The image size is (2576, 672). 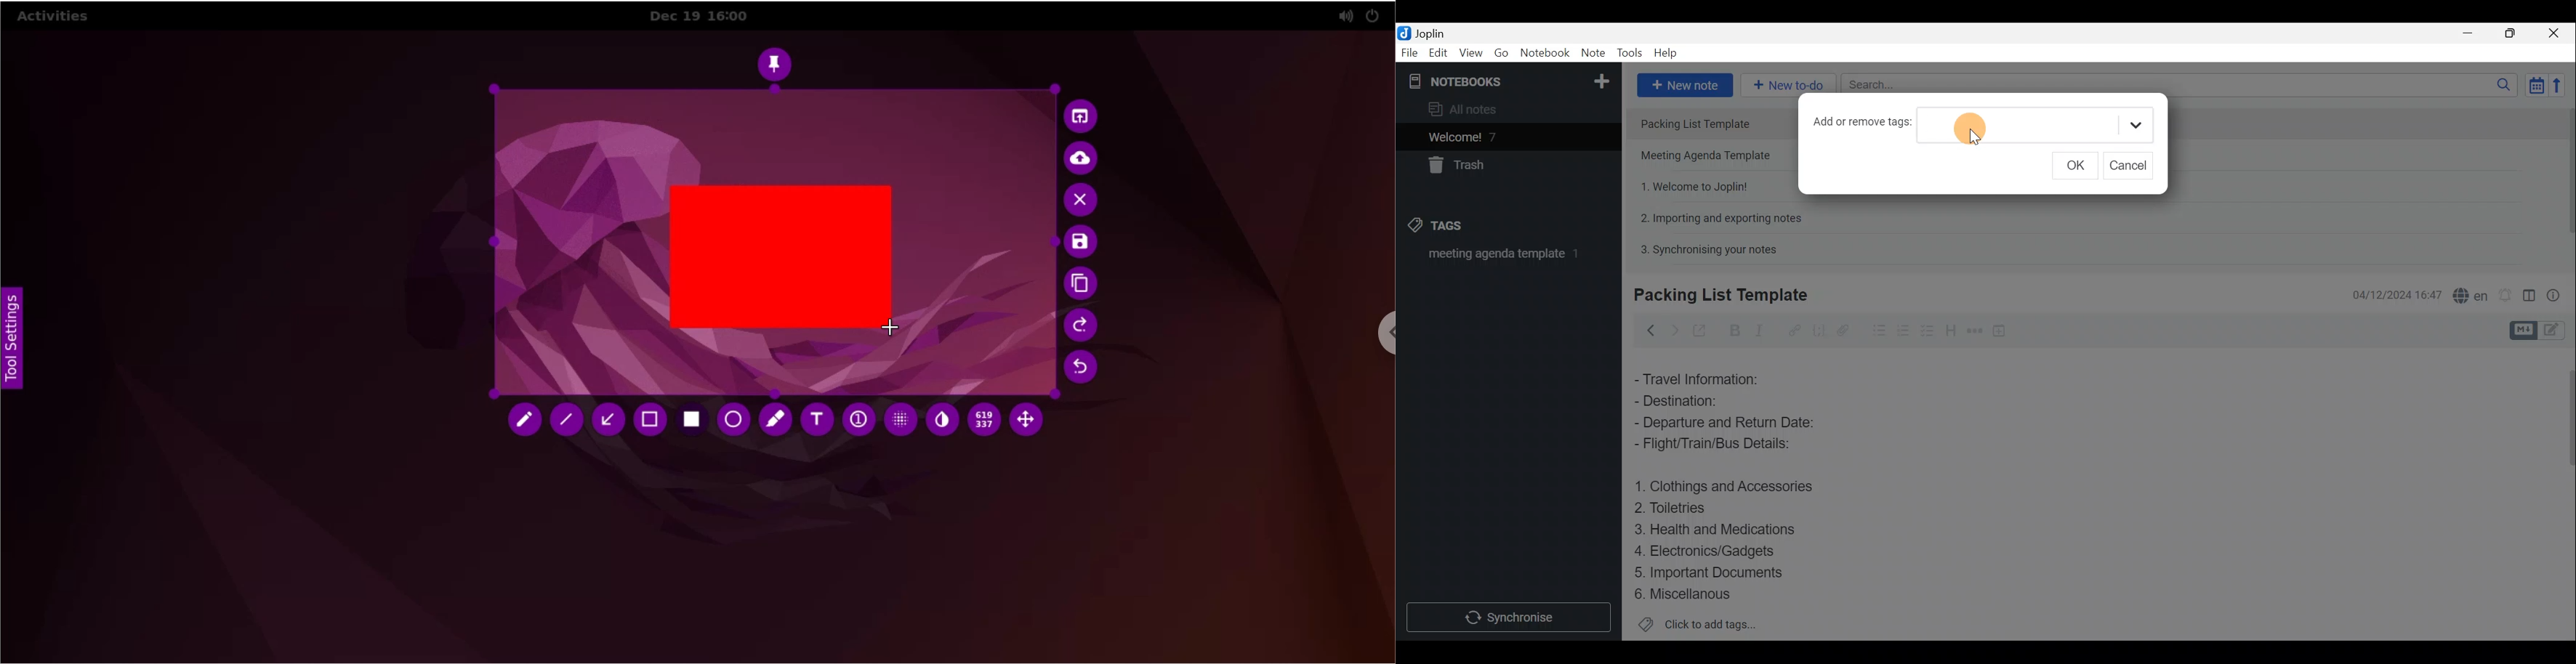 What do you see at coordinates (1081, 326) in the screenshot?
I see `redo` at bounding box center [1081, 326].